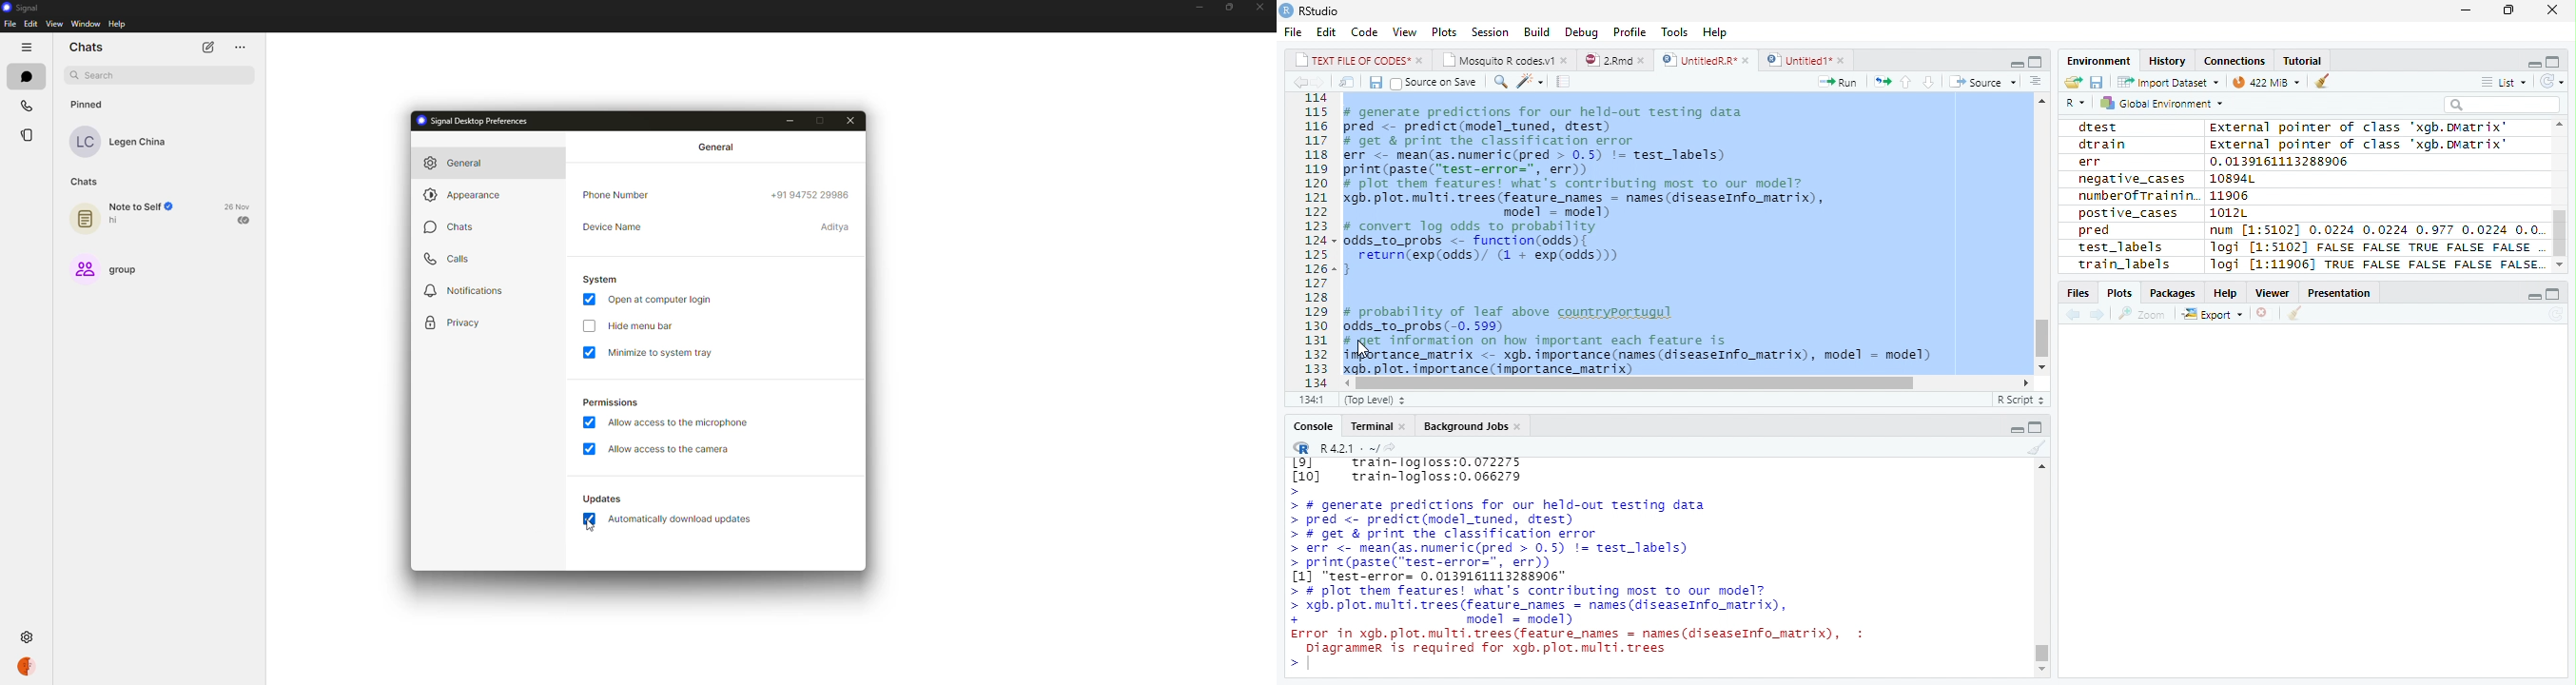 This screenshot has width=2576, height=700. I want to click on err, so click(2089, 162).